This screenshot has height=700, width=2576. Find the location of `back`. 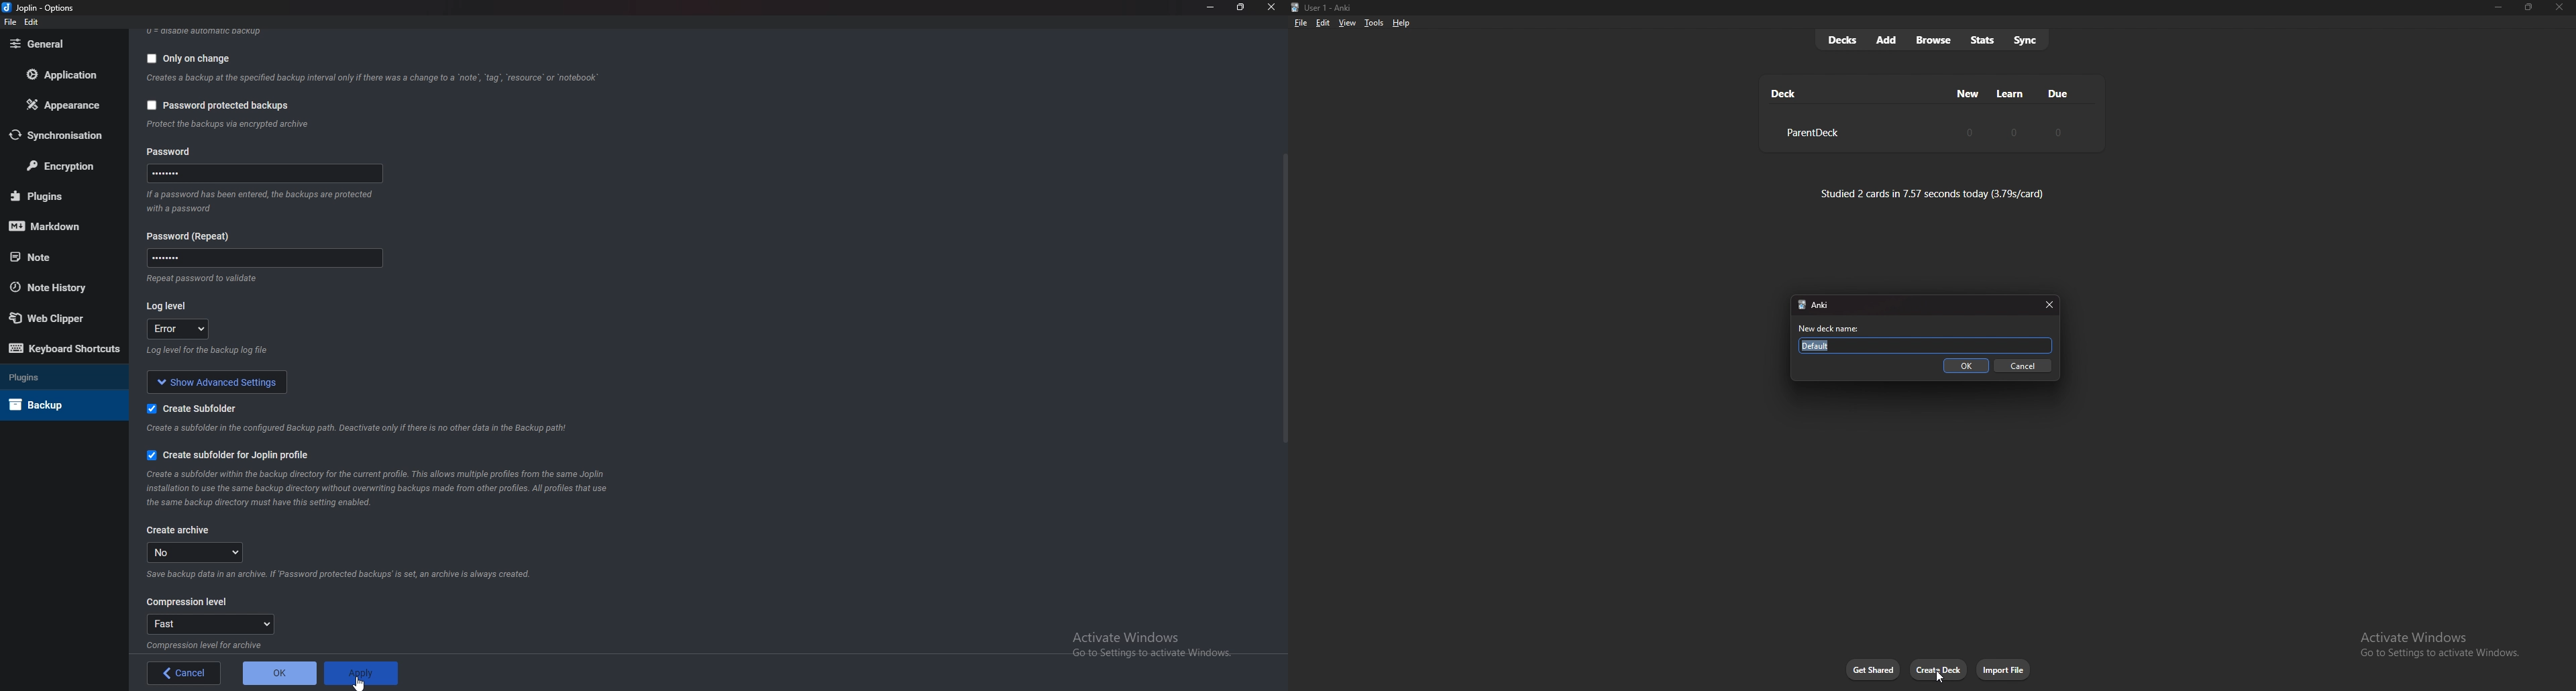

back is located at coordinates (185, 672).